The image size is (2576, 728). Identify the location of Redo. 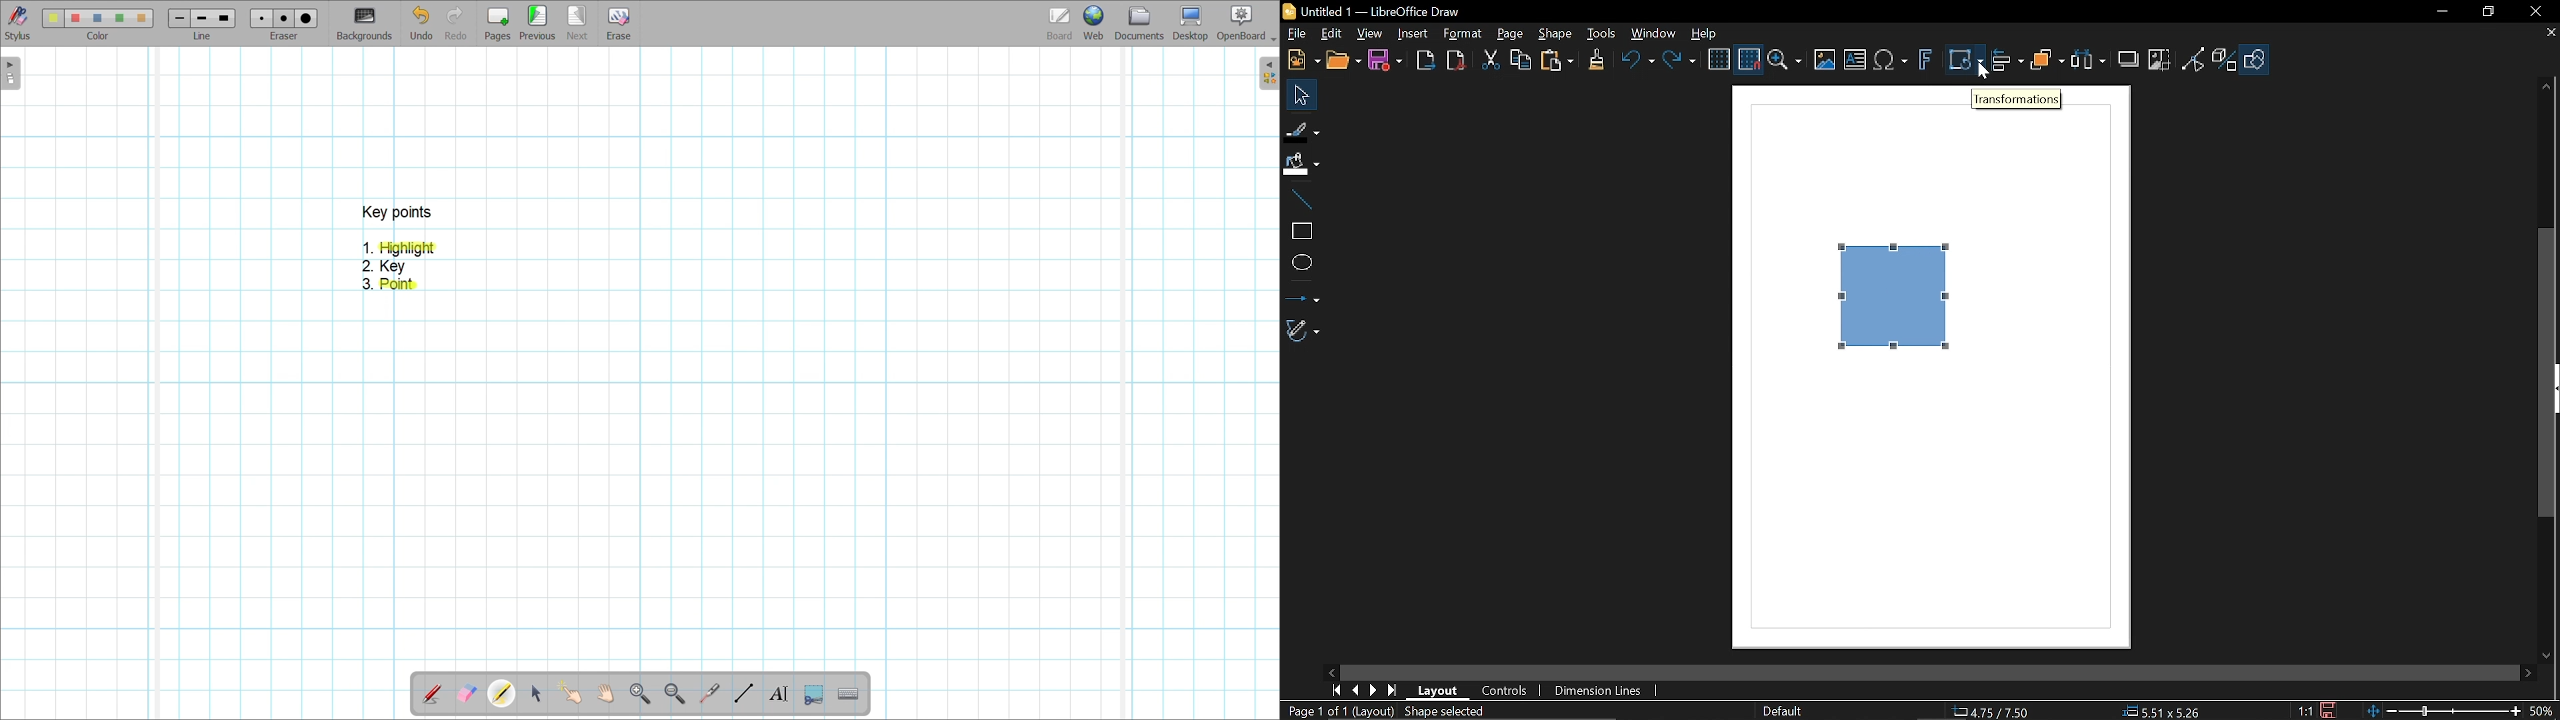
(1678, 62).